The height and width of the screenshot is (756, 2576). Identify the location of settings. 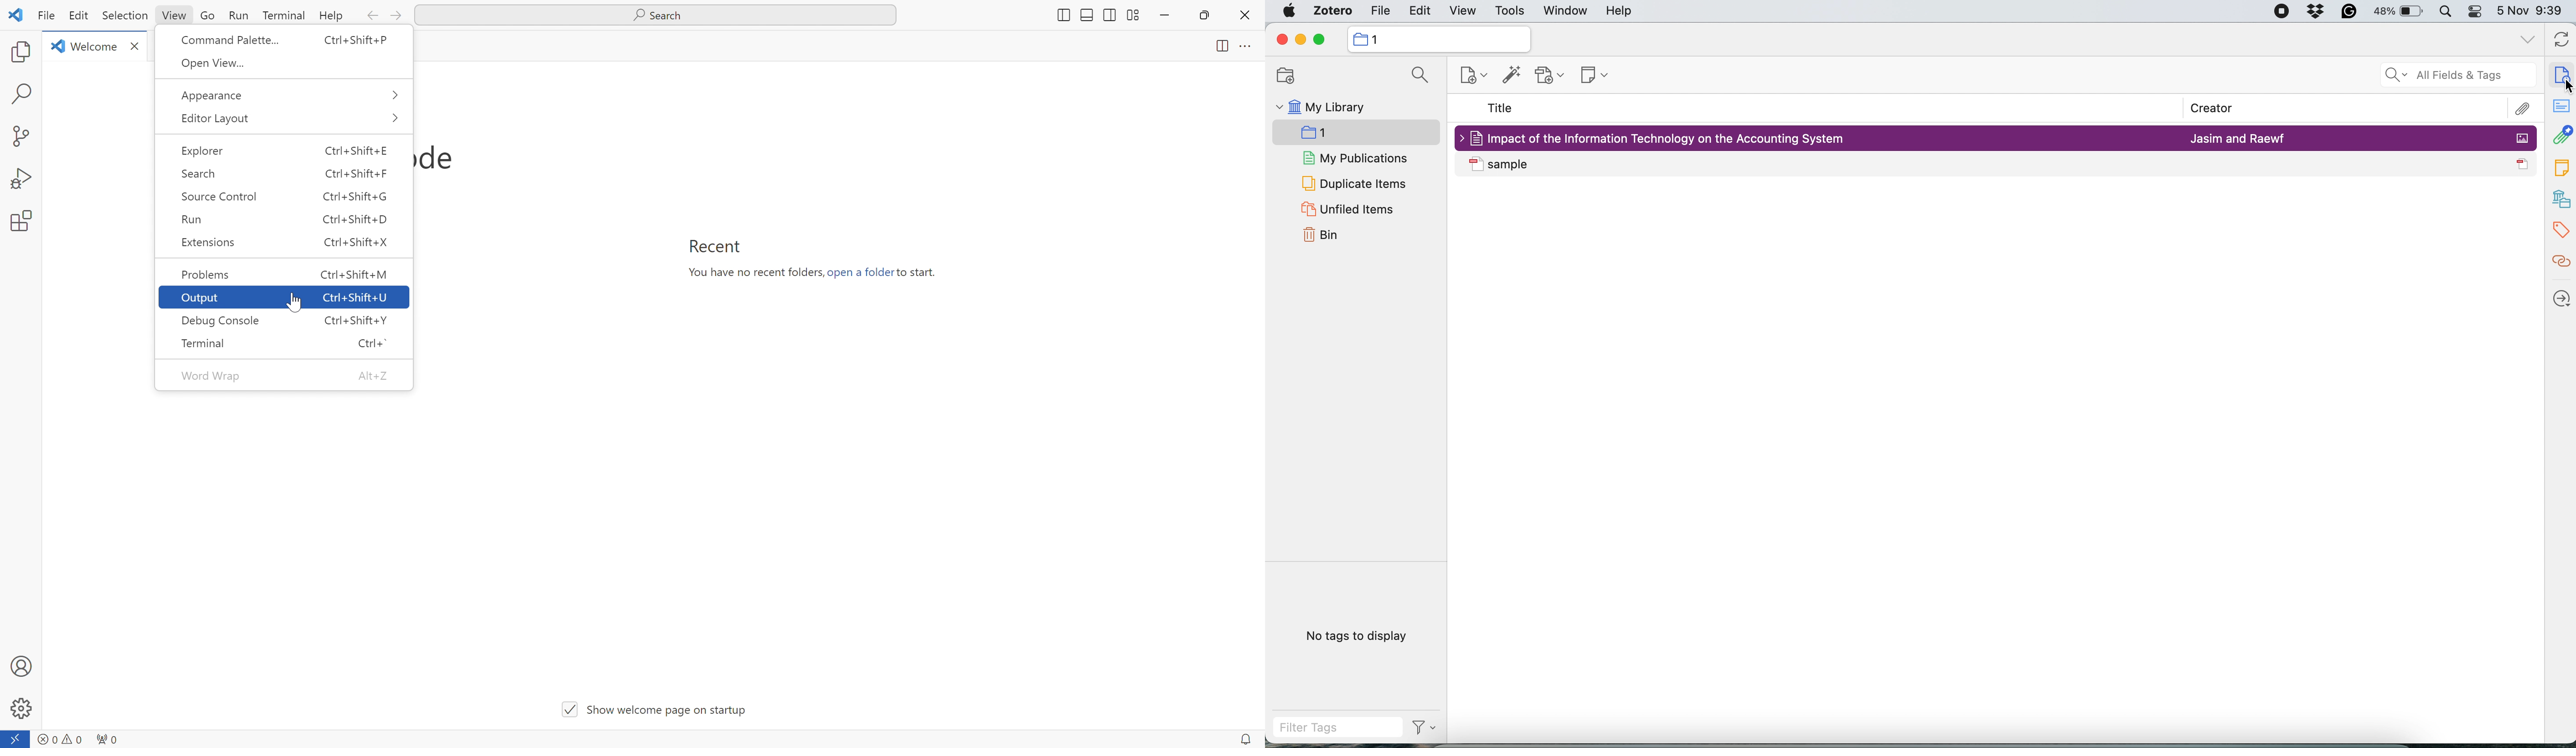
(22, 708).